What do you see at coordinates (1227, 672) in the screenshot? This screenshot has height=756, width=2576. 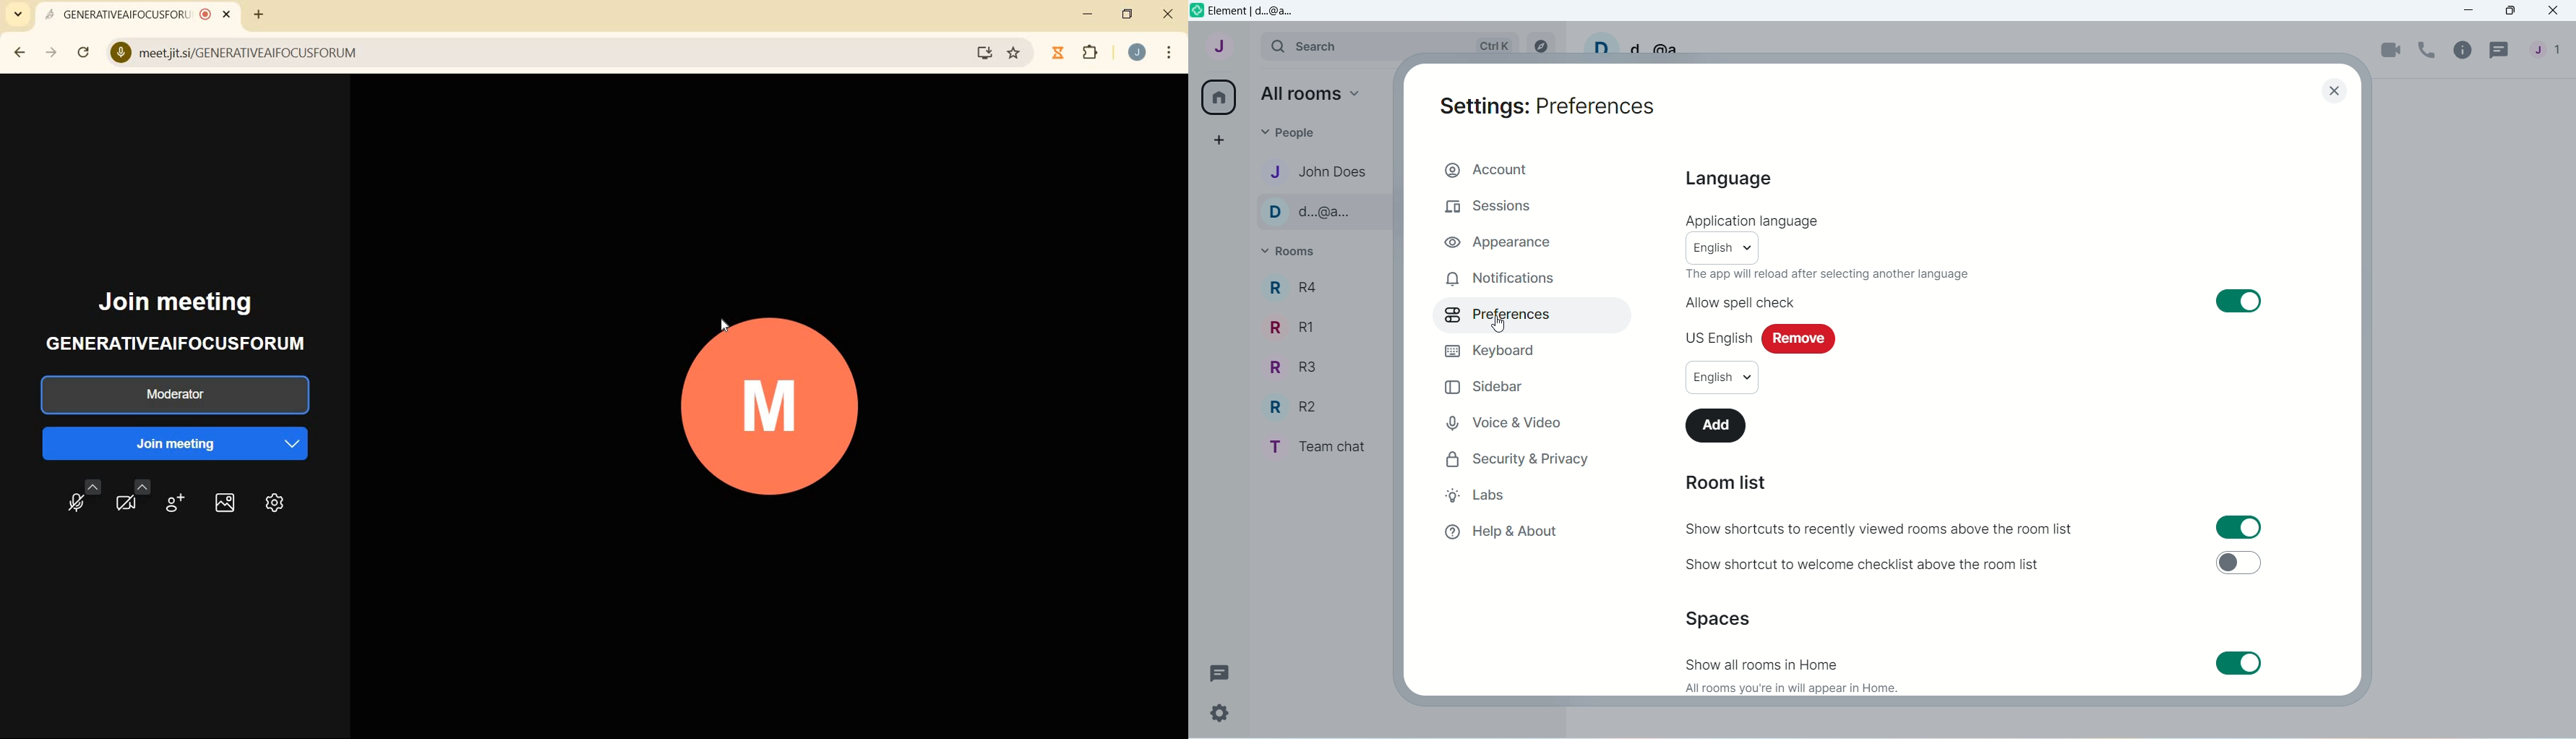 I see `Threads` at bounding box center [1227, 672].